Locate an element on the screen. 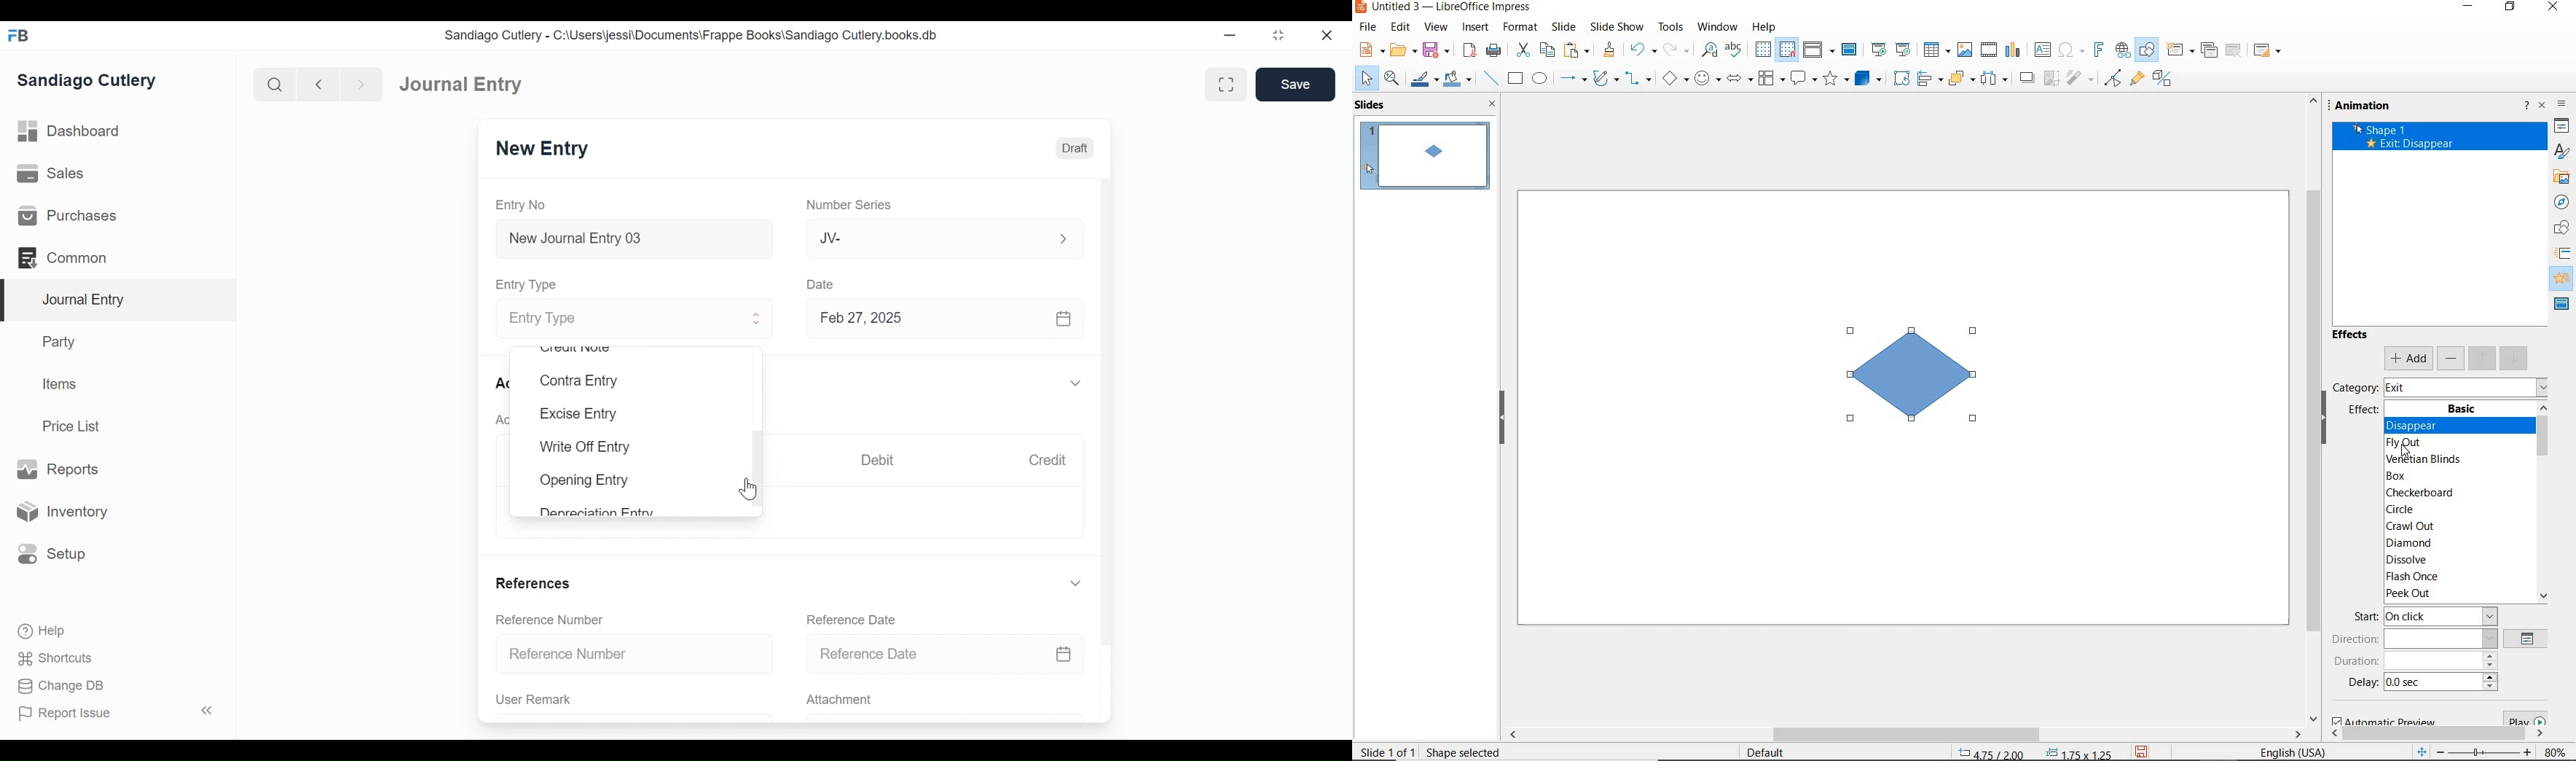  line color is located at coordinates (1423, 81).